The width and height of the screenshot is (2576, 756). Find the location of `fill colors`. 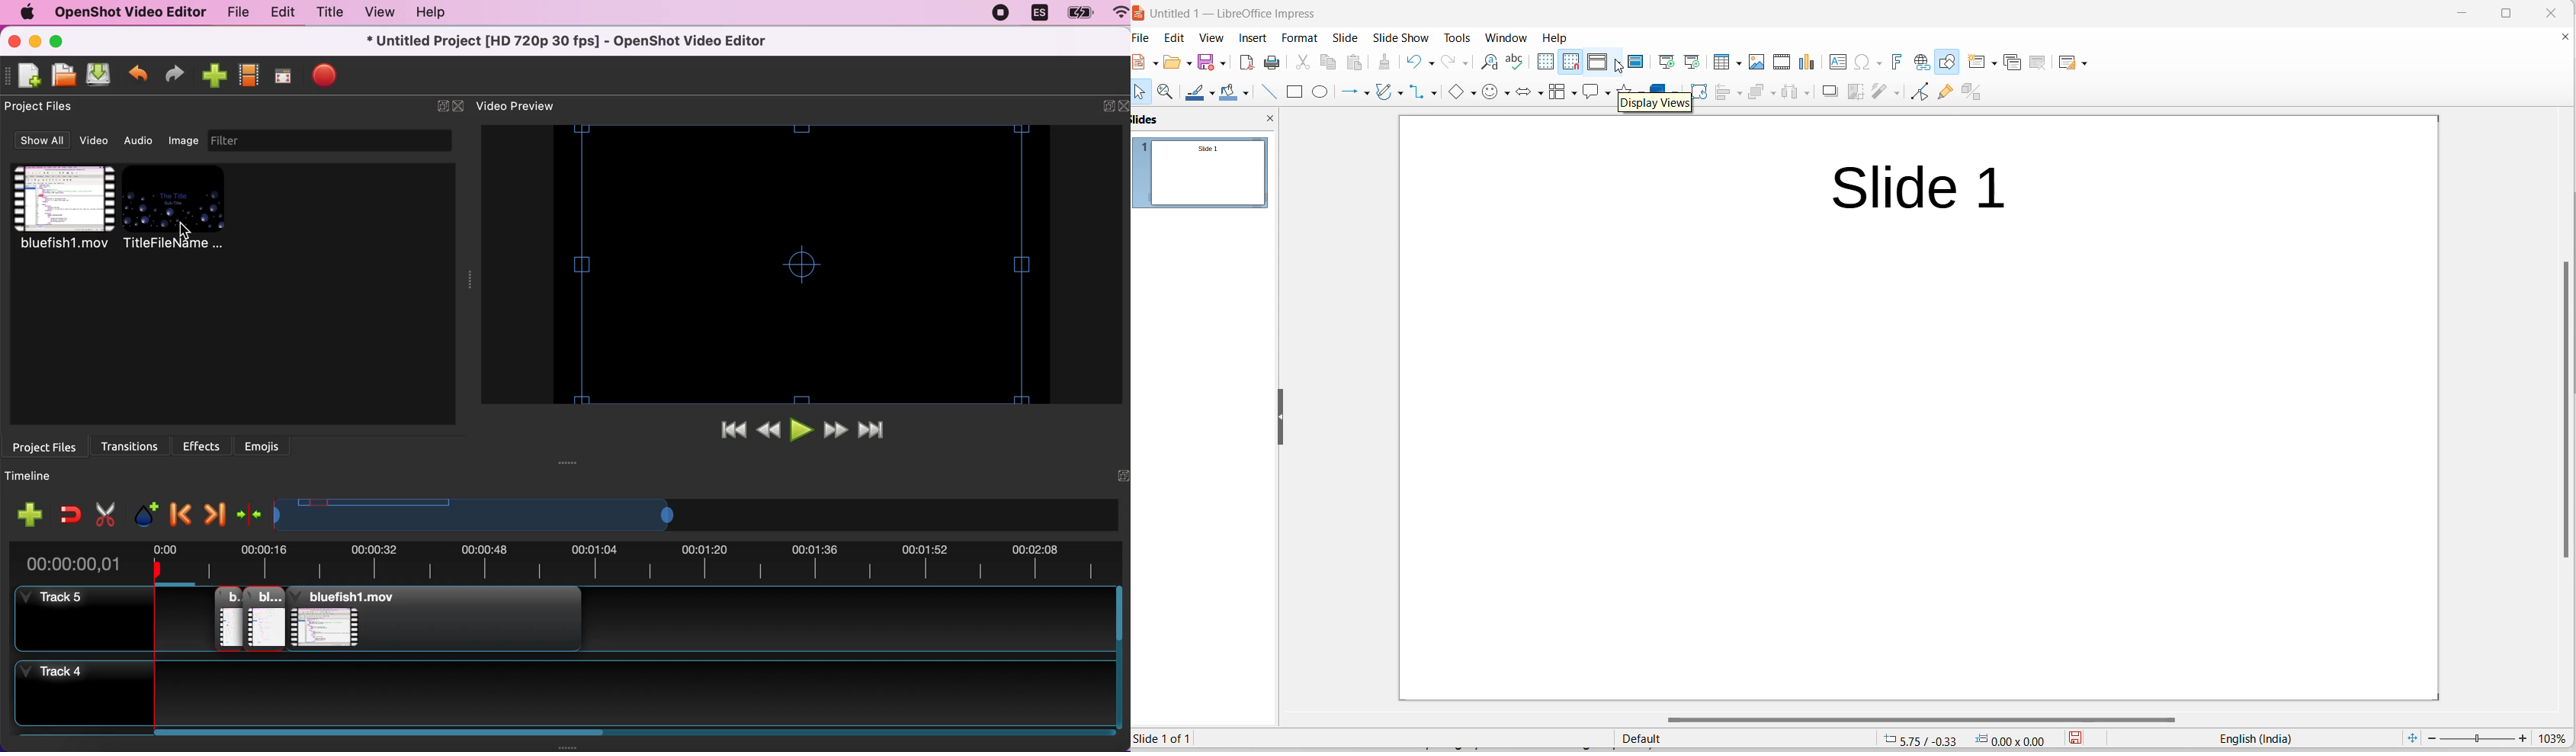

fill colors is located at coordinates (1231, 92).